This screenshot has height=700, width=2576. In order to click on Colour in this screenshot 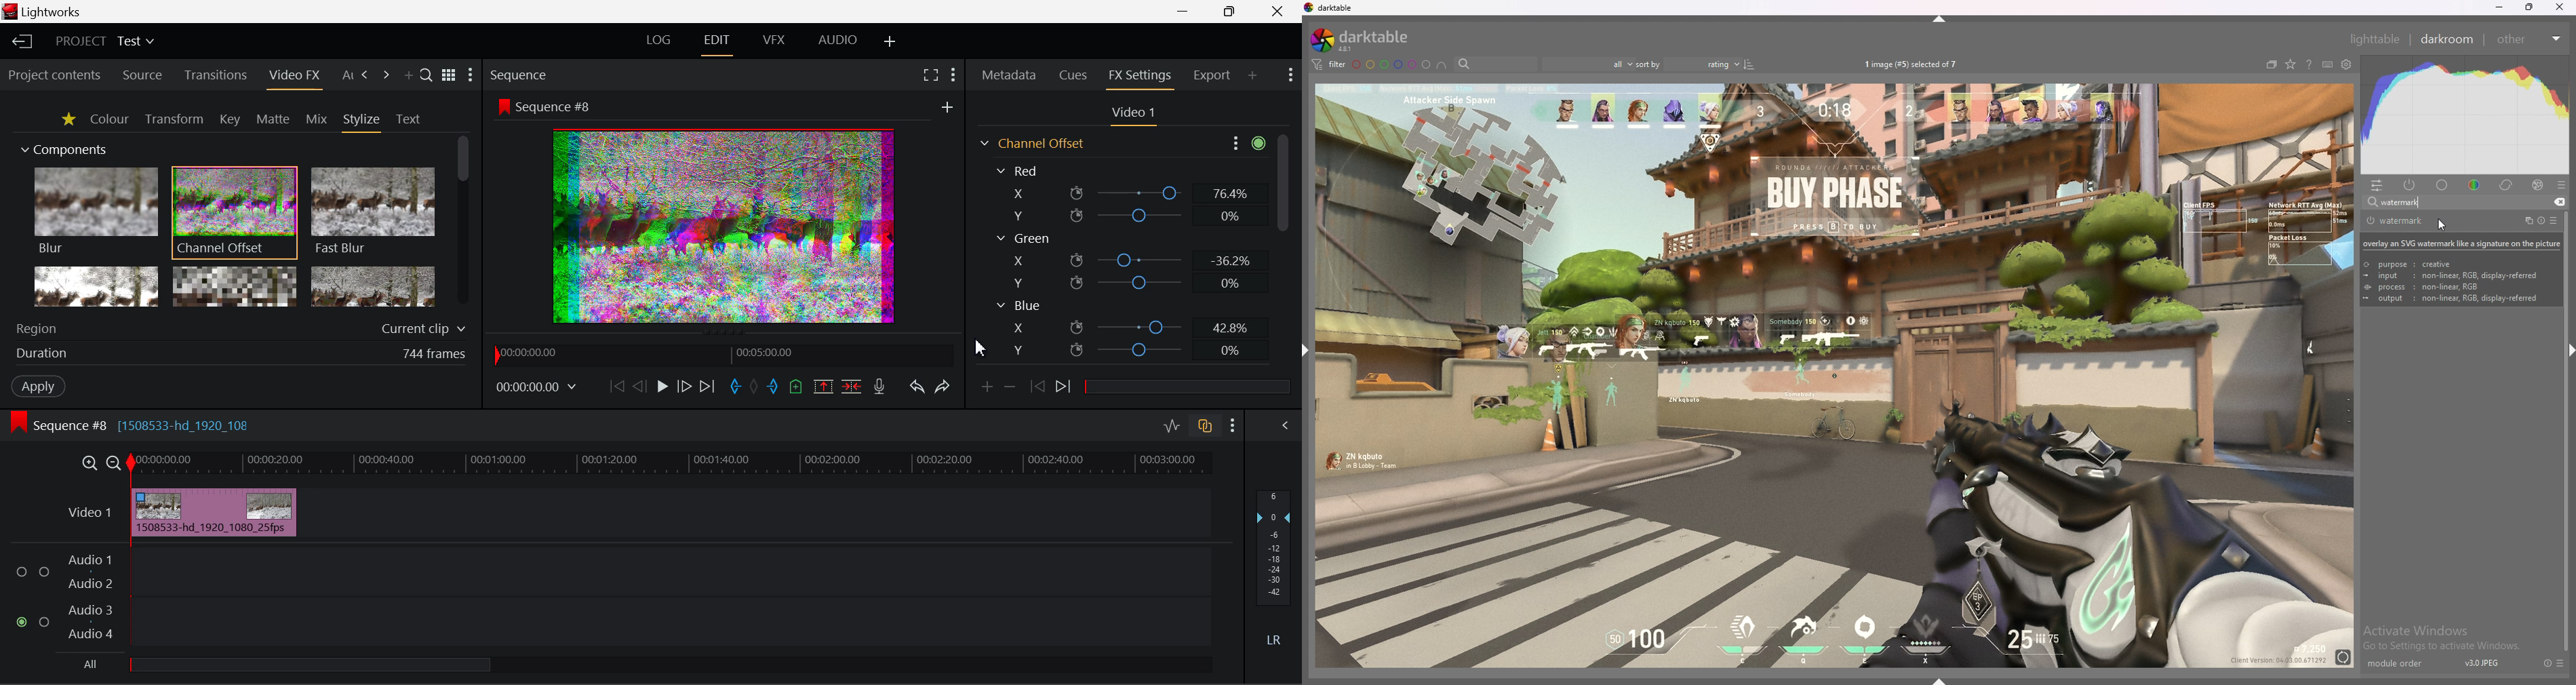, I will do `click(108, 119)`.